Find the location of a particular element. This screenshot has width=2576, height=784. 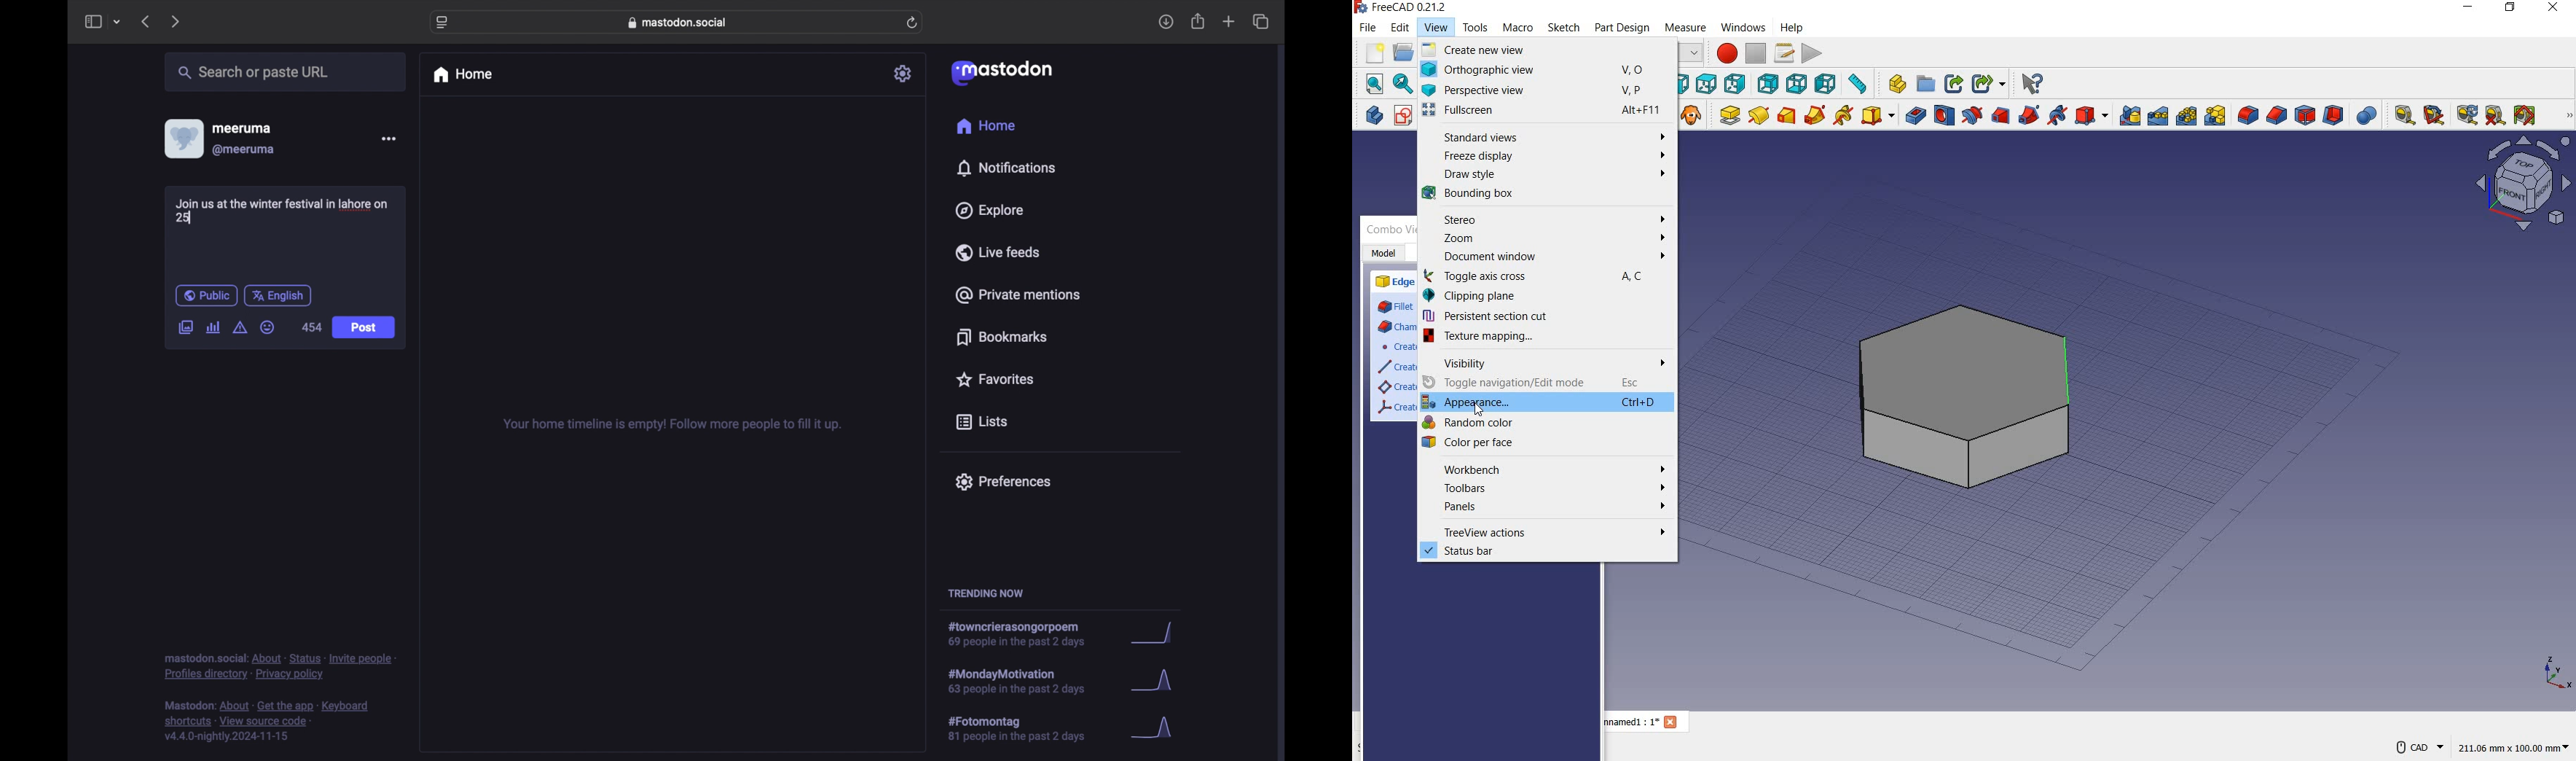

refresh is located at coordinates (913, 23).